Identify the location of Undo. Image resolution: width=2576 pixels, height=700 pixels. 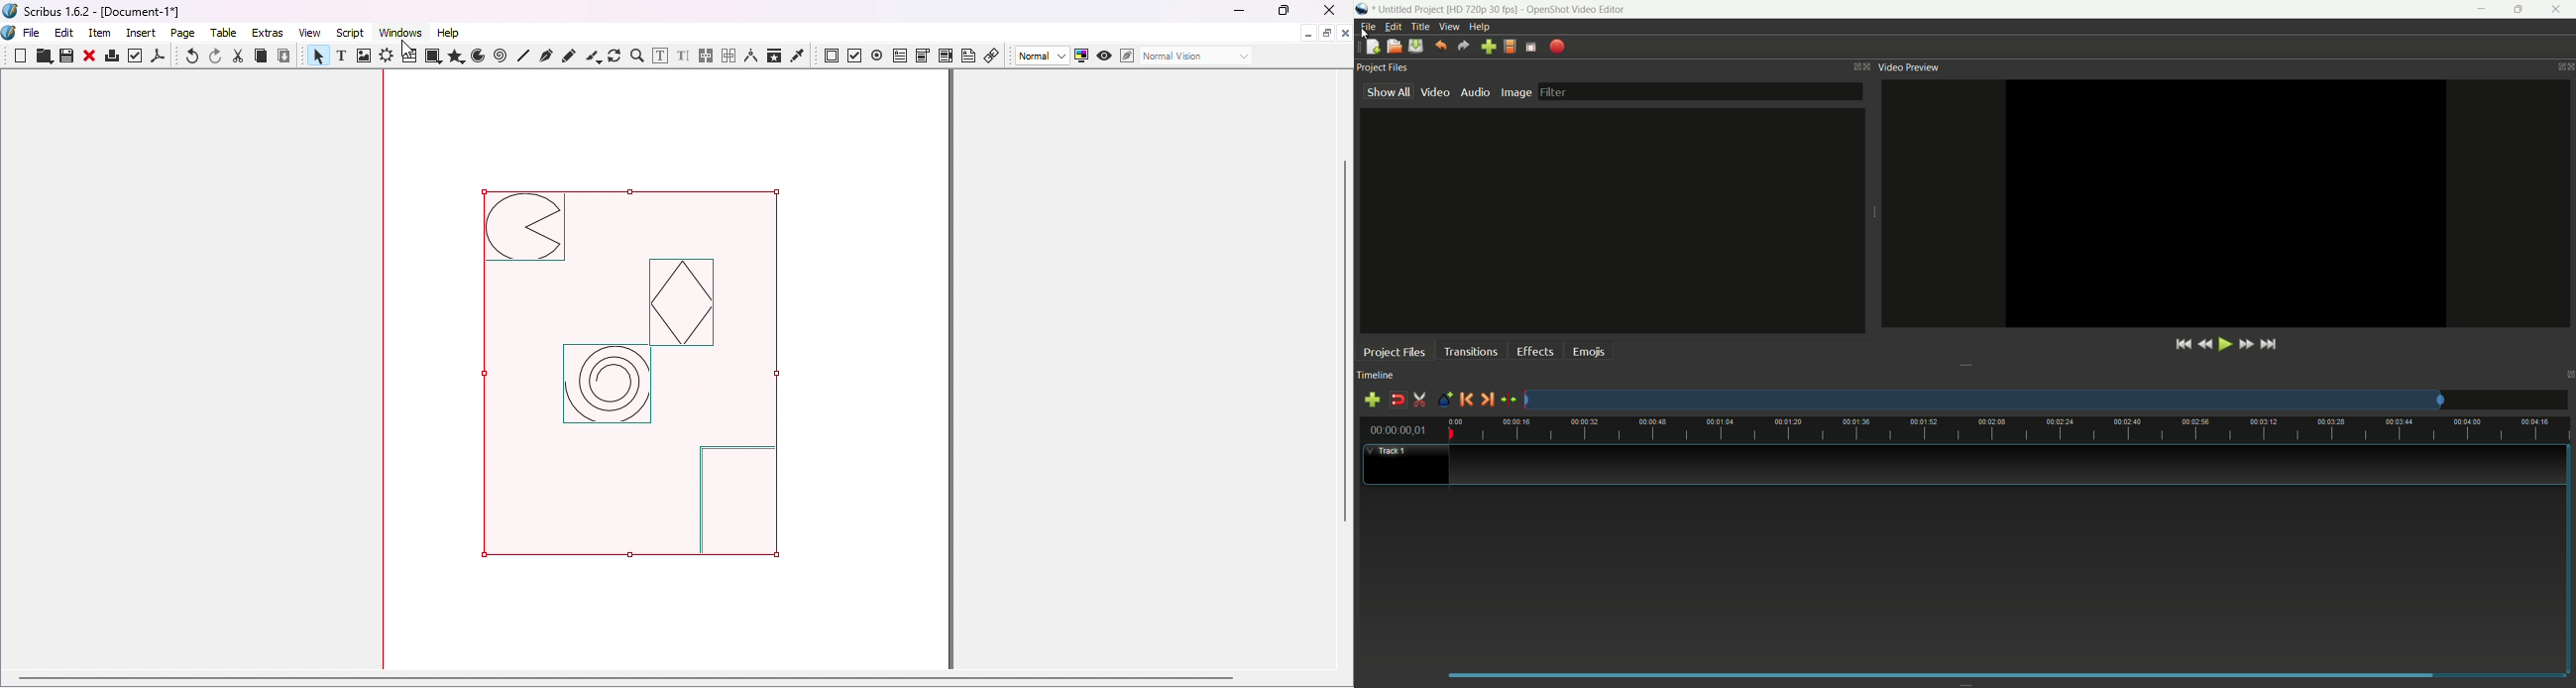
(193, 57).